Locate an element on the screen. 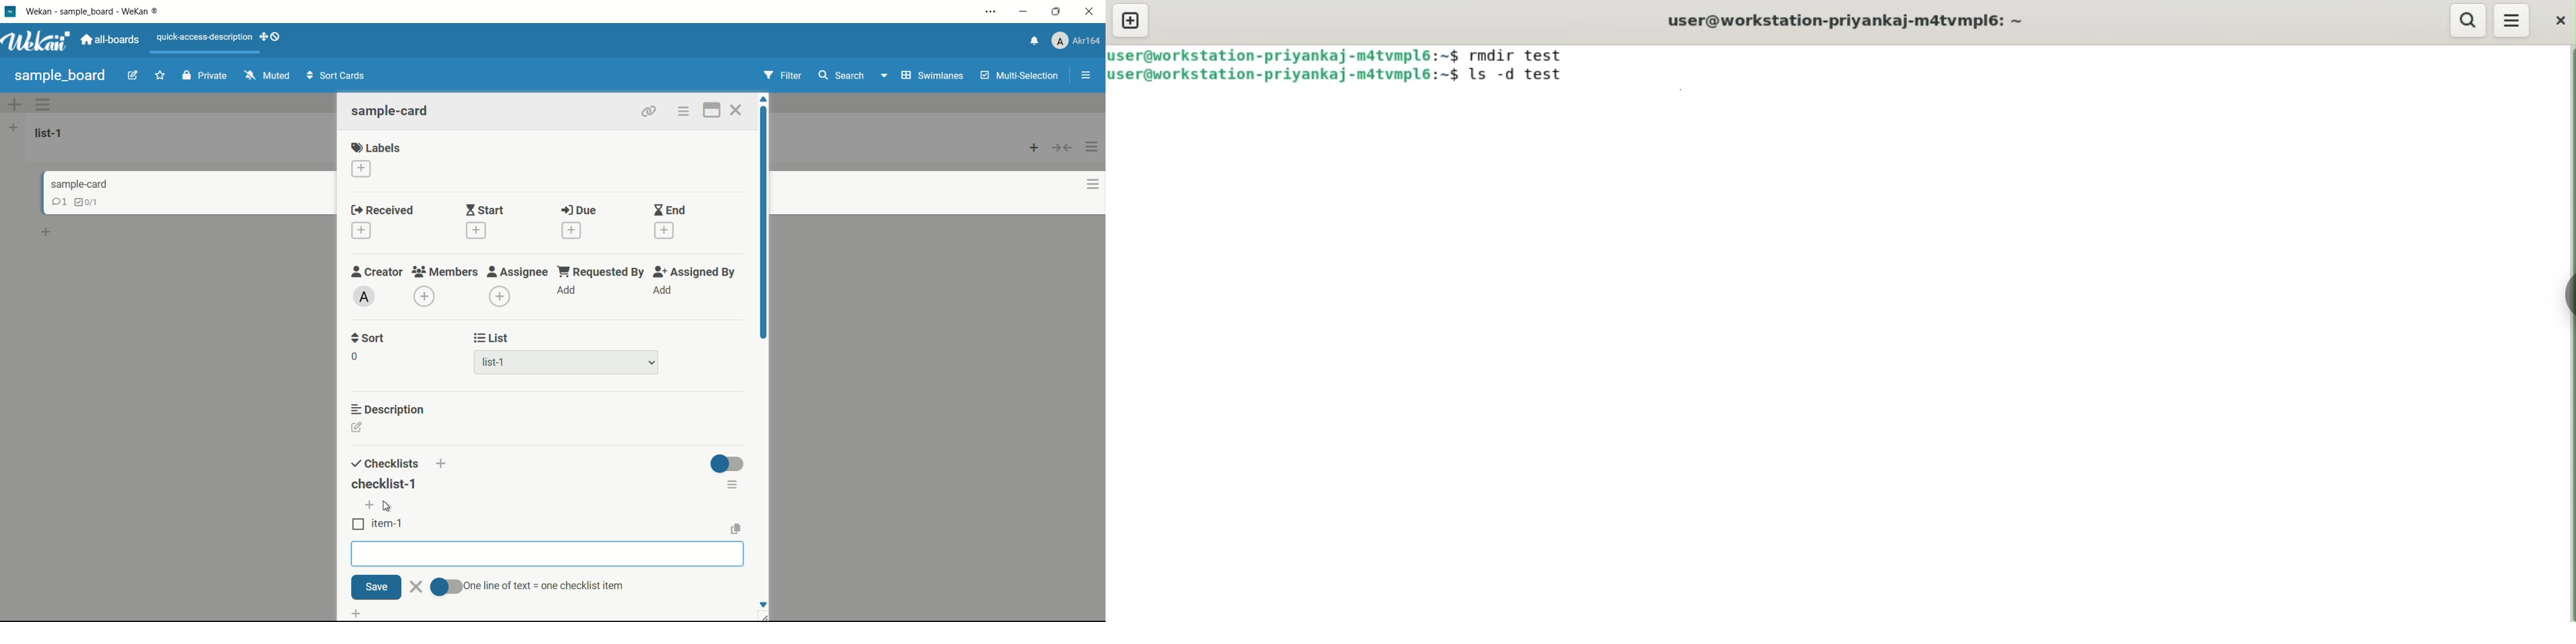  search is located at coordinates (843, 74).